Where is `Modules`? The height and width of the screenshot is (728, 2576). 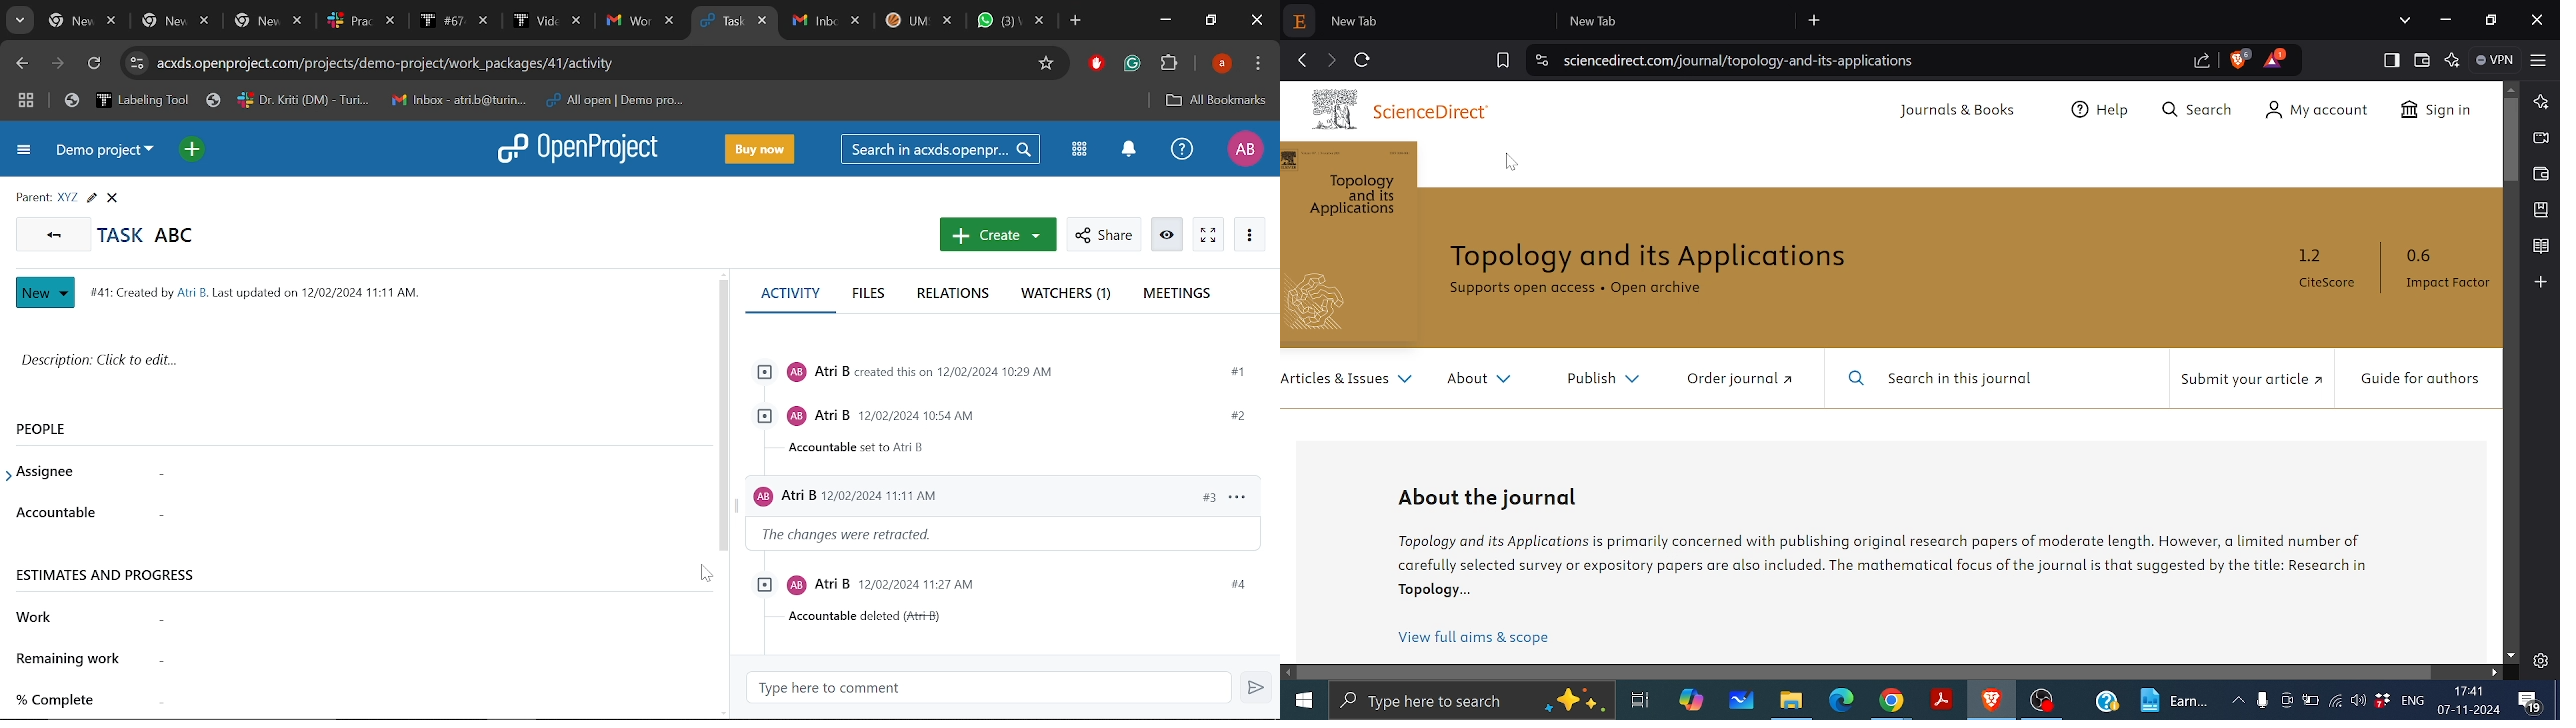 Modules is located at coordinates (1076, 148).